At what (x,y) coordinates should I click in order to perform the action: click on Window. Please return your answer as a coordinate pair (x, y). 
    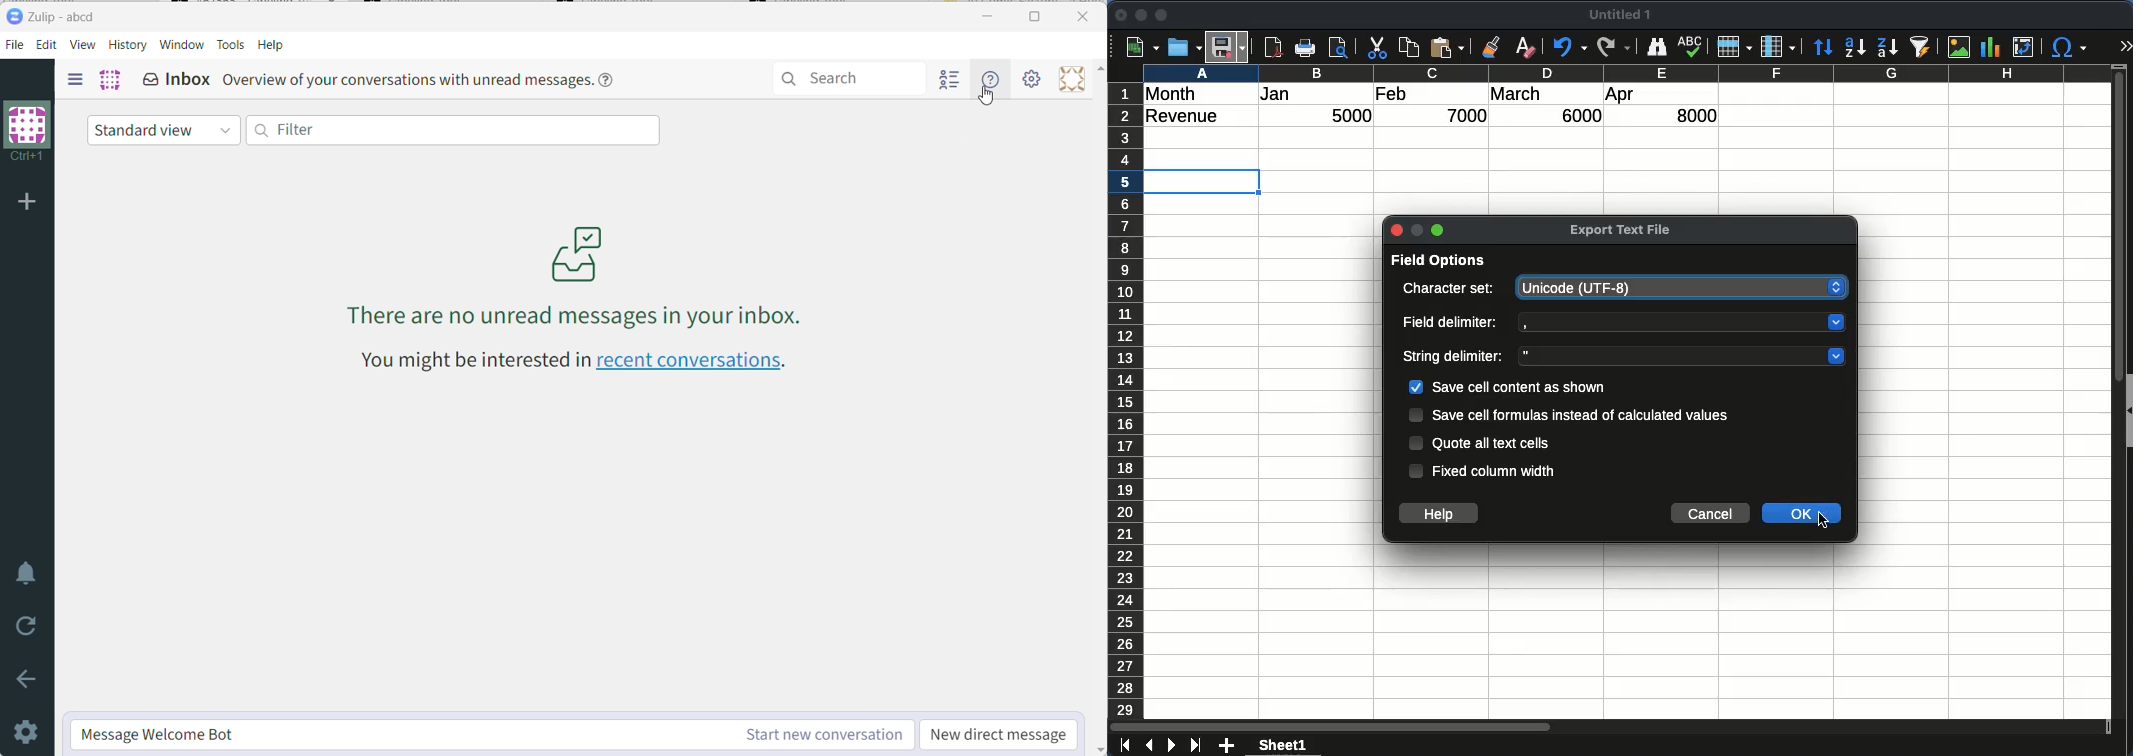
    Looking at the image, I should click on (181, 45).